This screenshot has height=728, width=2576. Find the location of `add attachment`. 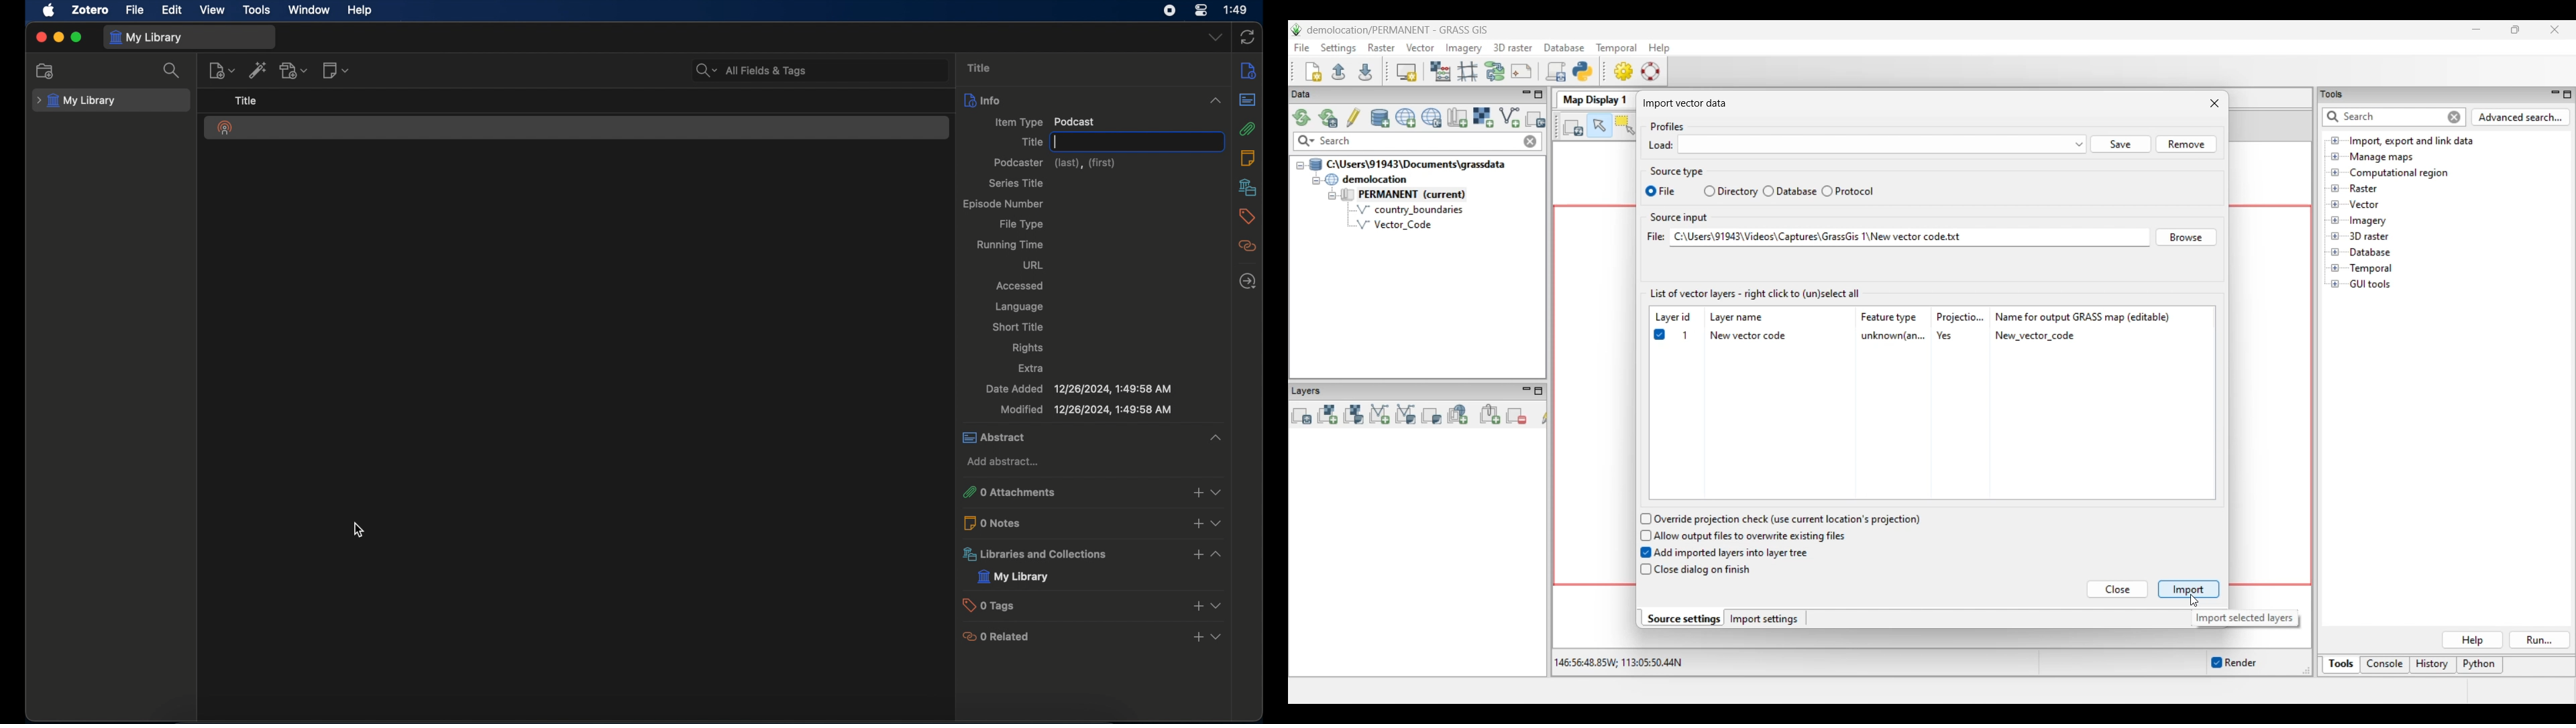

add attachment is located at coordinates (294, 70).